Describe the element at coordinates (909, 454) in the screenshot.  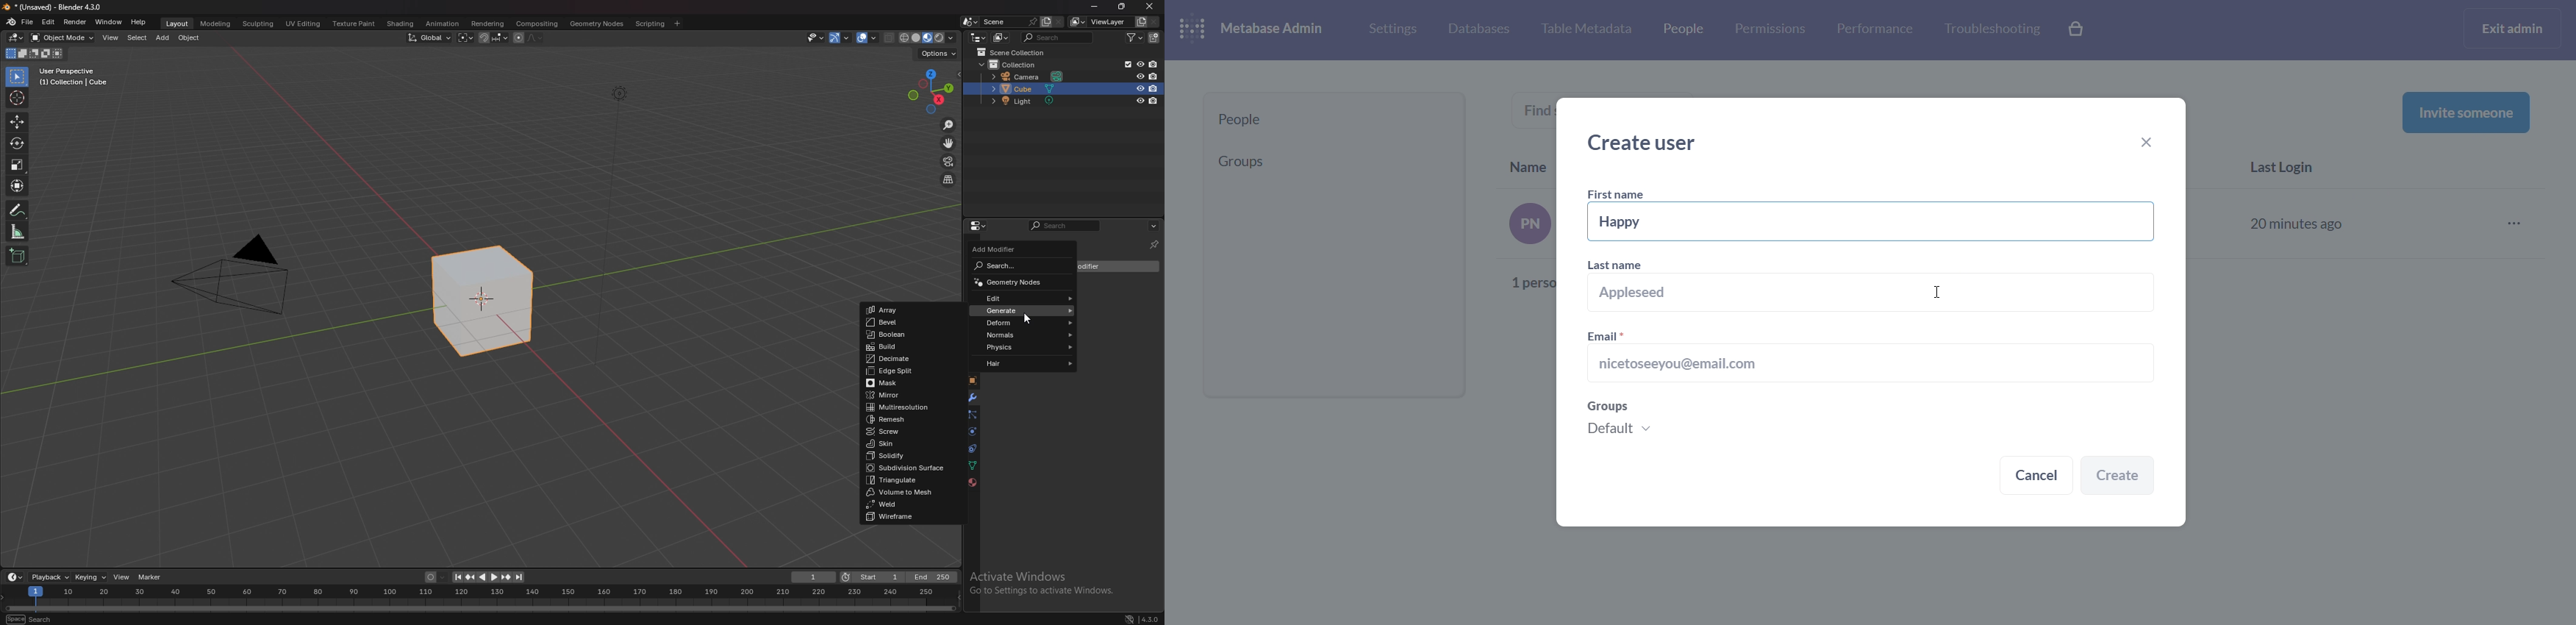
I see `solidify` at that location.